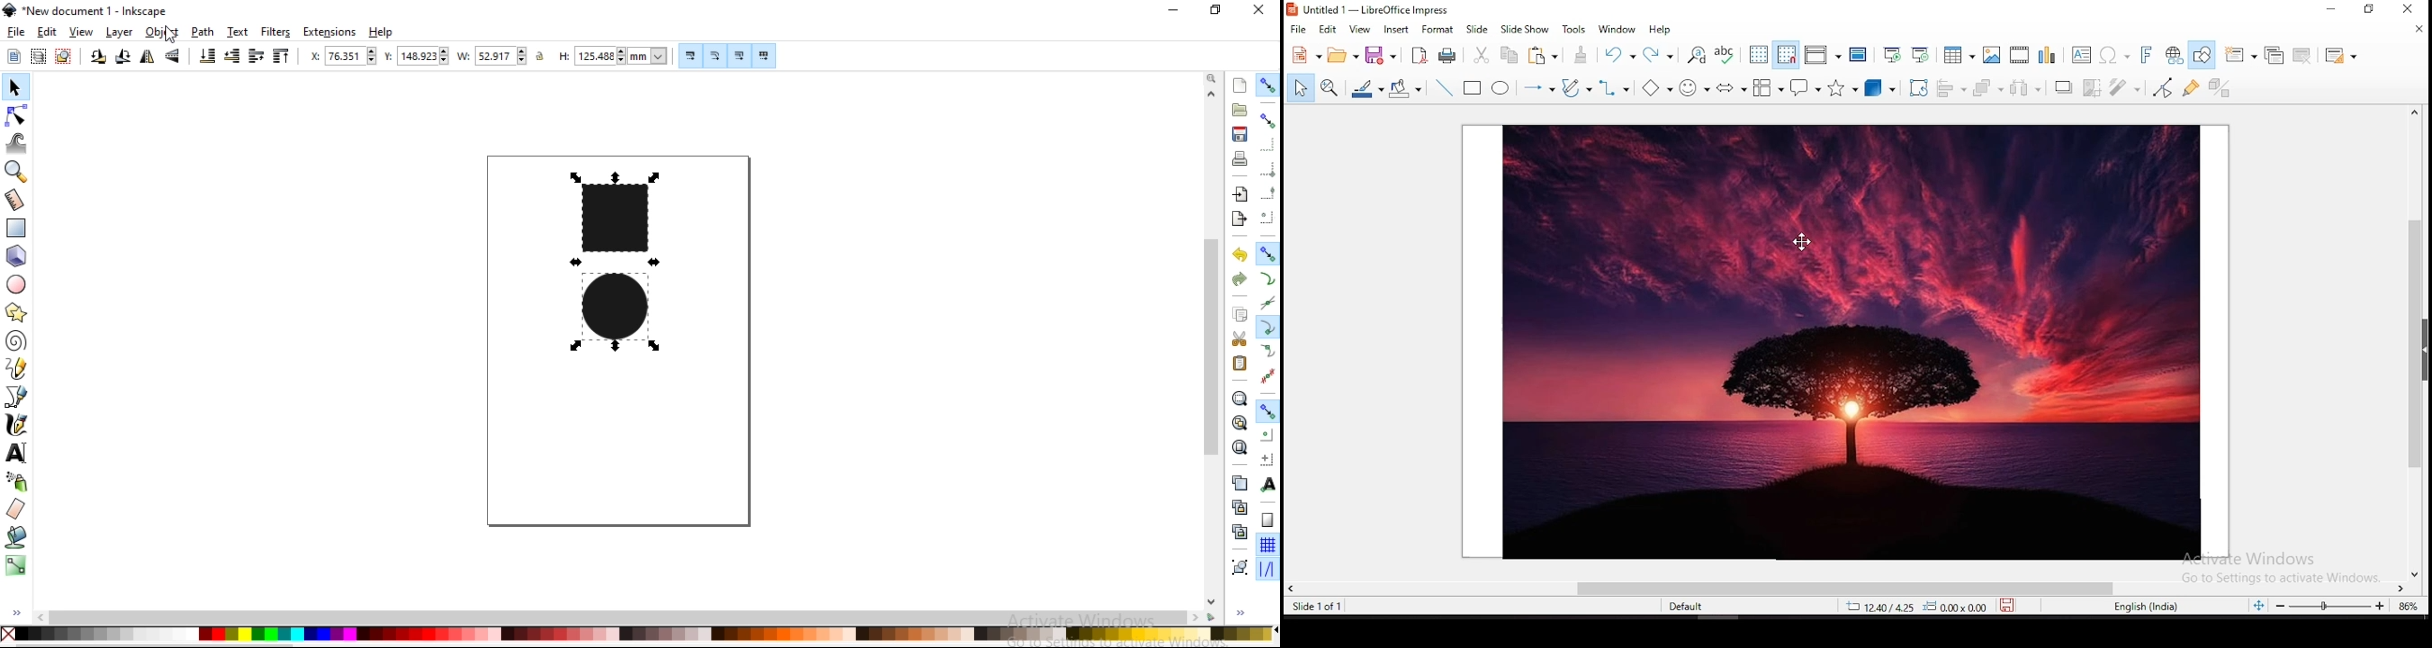 This screenshot has width=2436, height=672. What do you see at coordinates (2081, 55) in the screenshot?
I see `text box` at bounding box center [2081, 55].